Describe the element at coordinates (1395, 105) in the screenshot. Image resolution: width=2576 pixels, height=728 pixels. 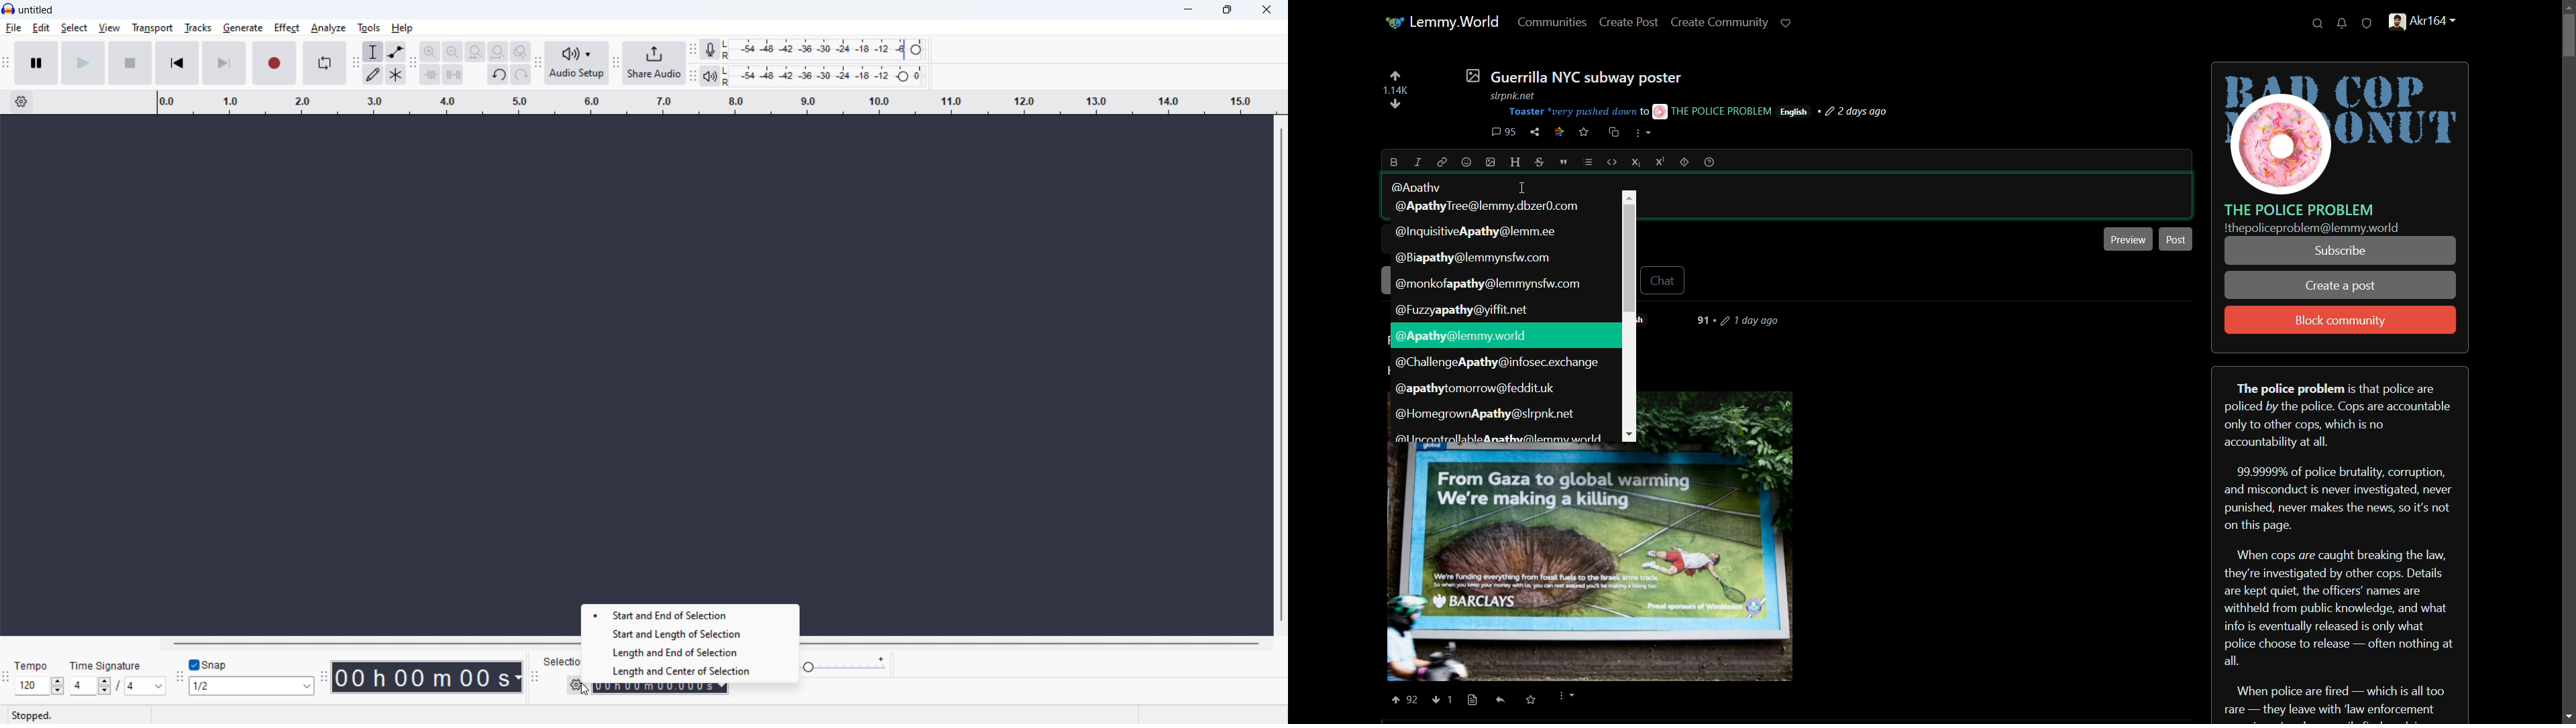
I see `diwnvote` at that location.